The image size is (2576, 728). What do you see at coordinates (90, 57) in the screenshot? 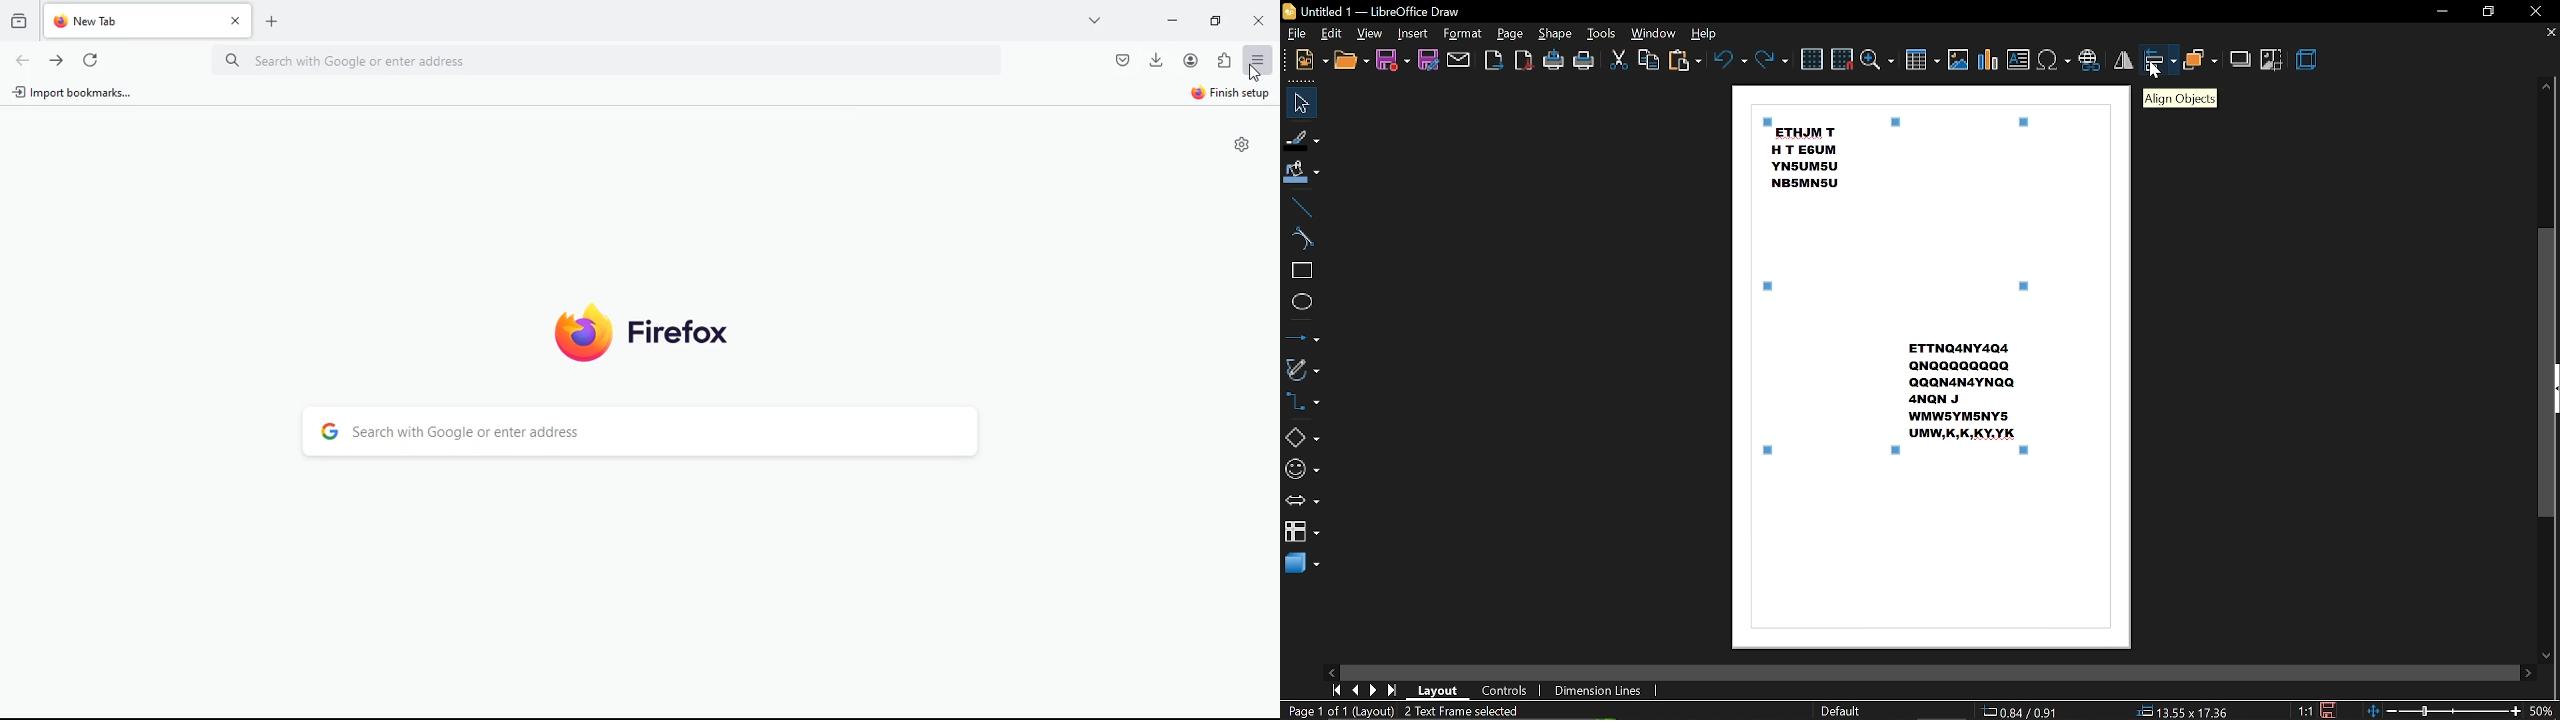
I see `refresh` at bounding box center [90, 57].